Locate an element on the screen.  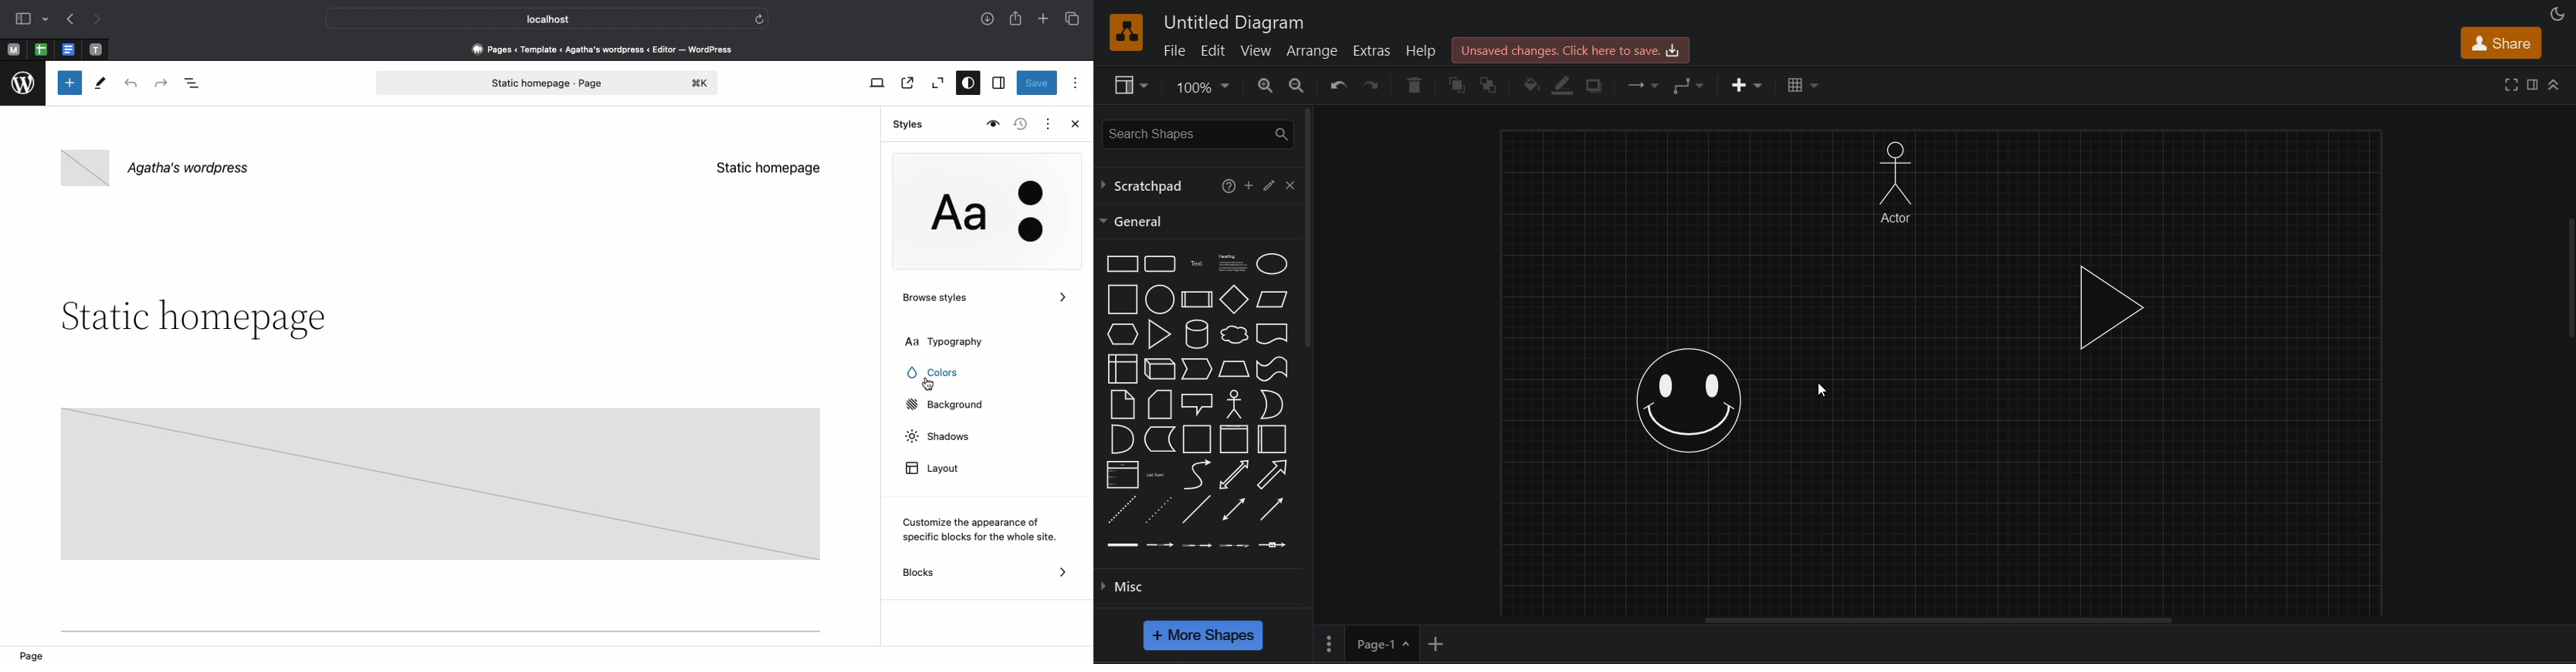
process is located at coordinates (1194, 300).